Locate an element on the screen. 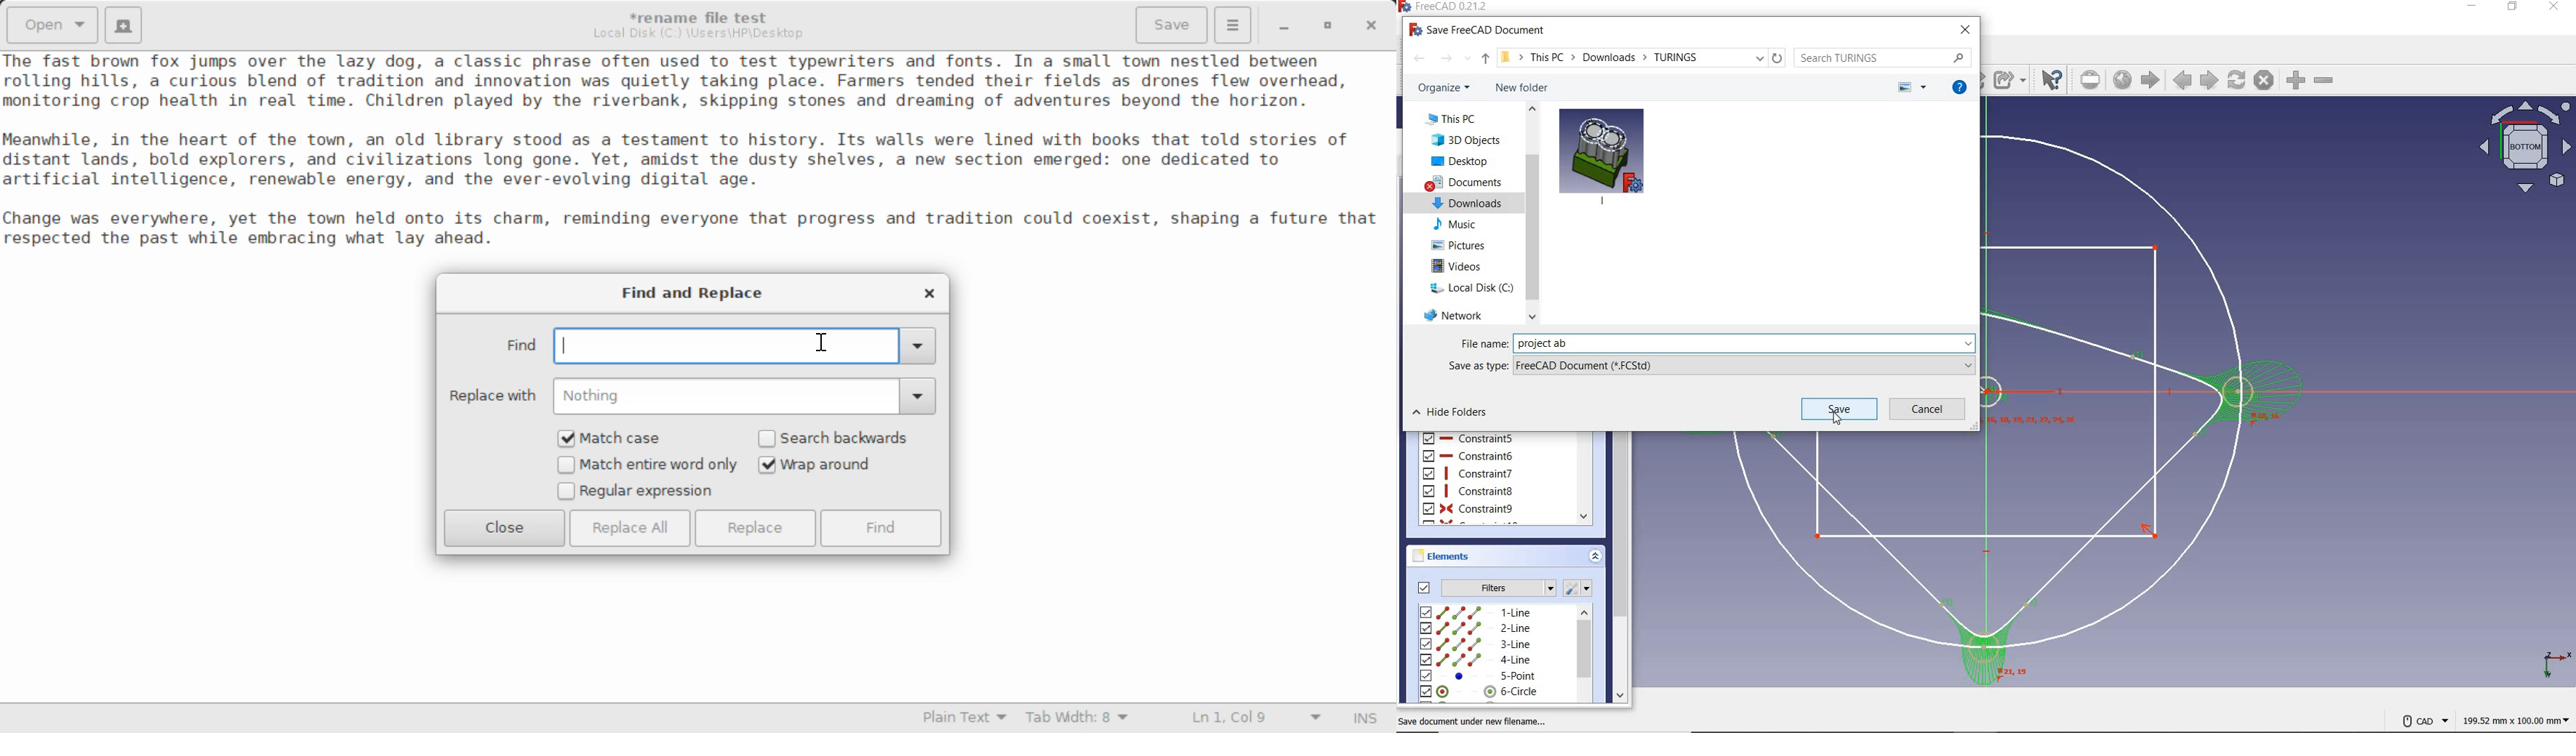 The height and width of the screenshot is (756, 2576). save as type: FreeCAD document (*.FCStd) is located at coordinates (1712, 365).